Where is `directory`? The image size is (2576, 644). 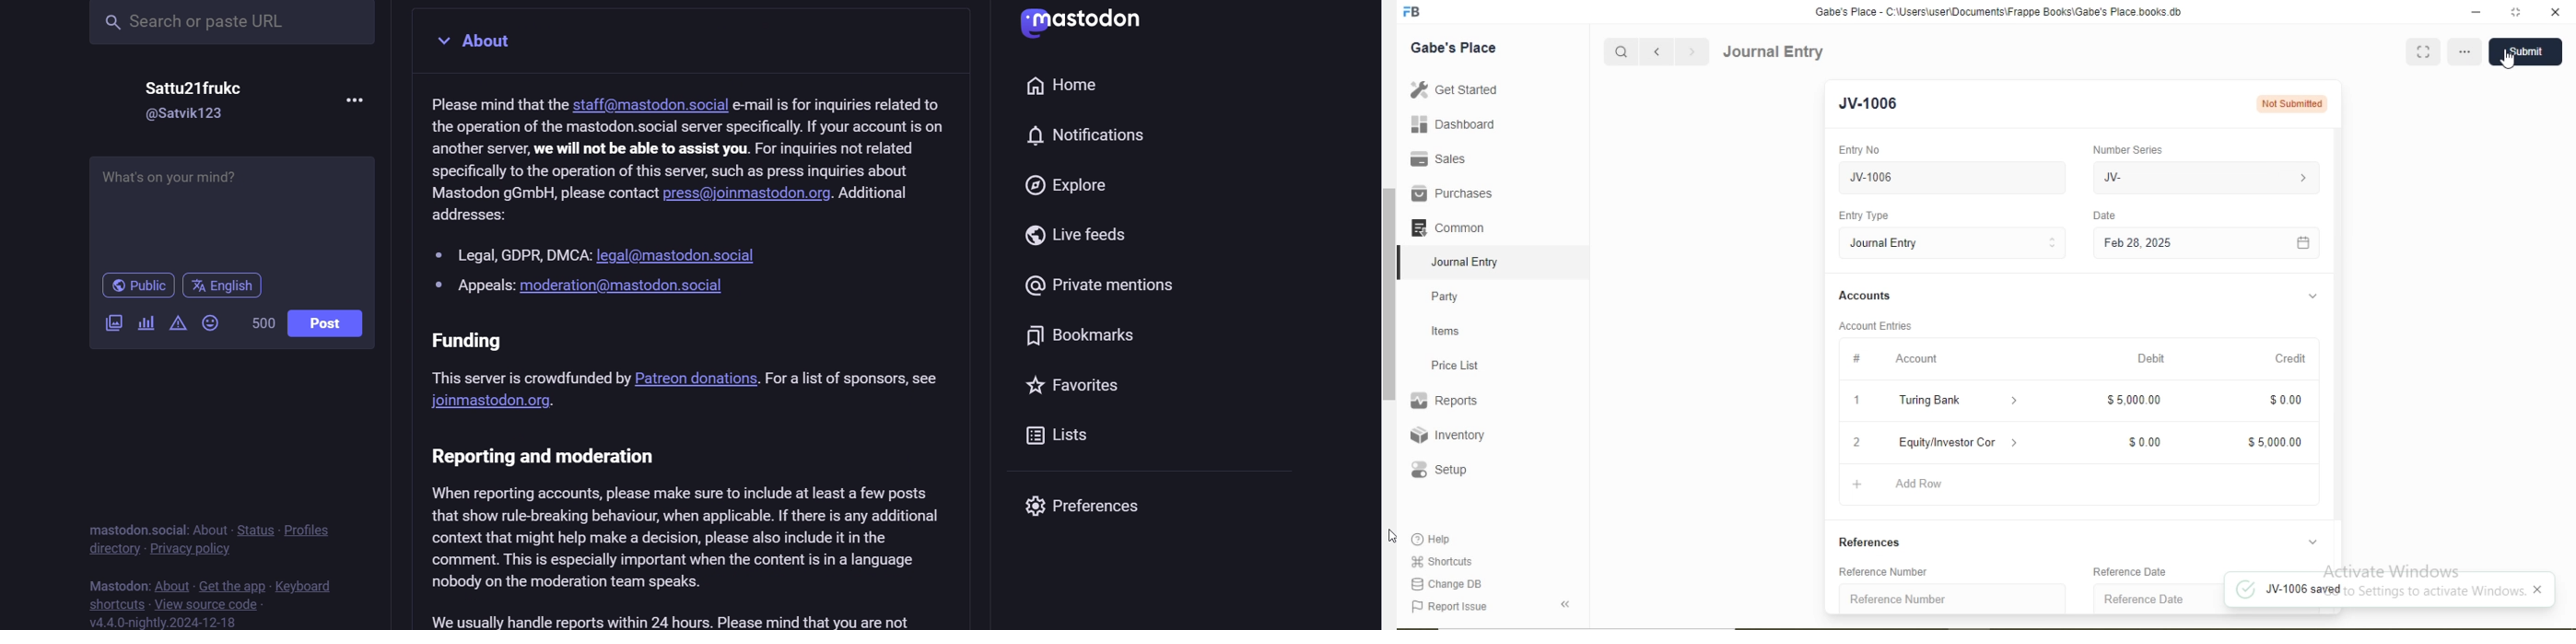 directory is located at coordinates (112, 551).